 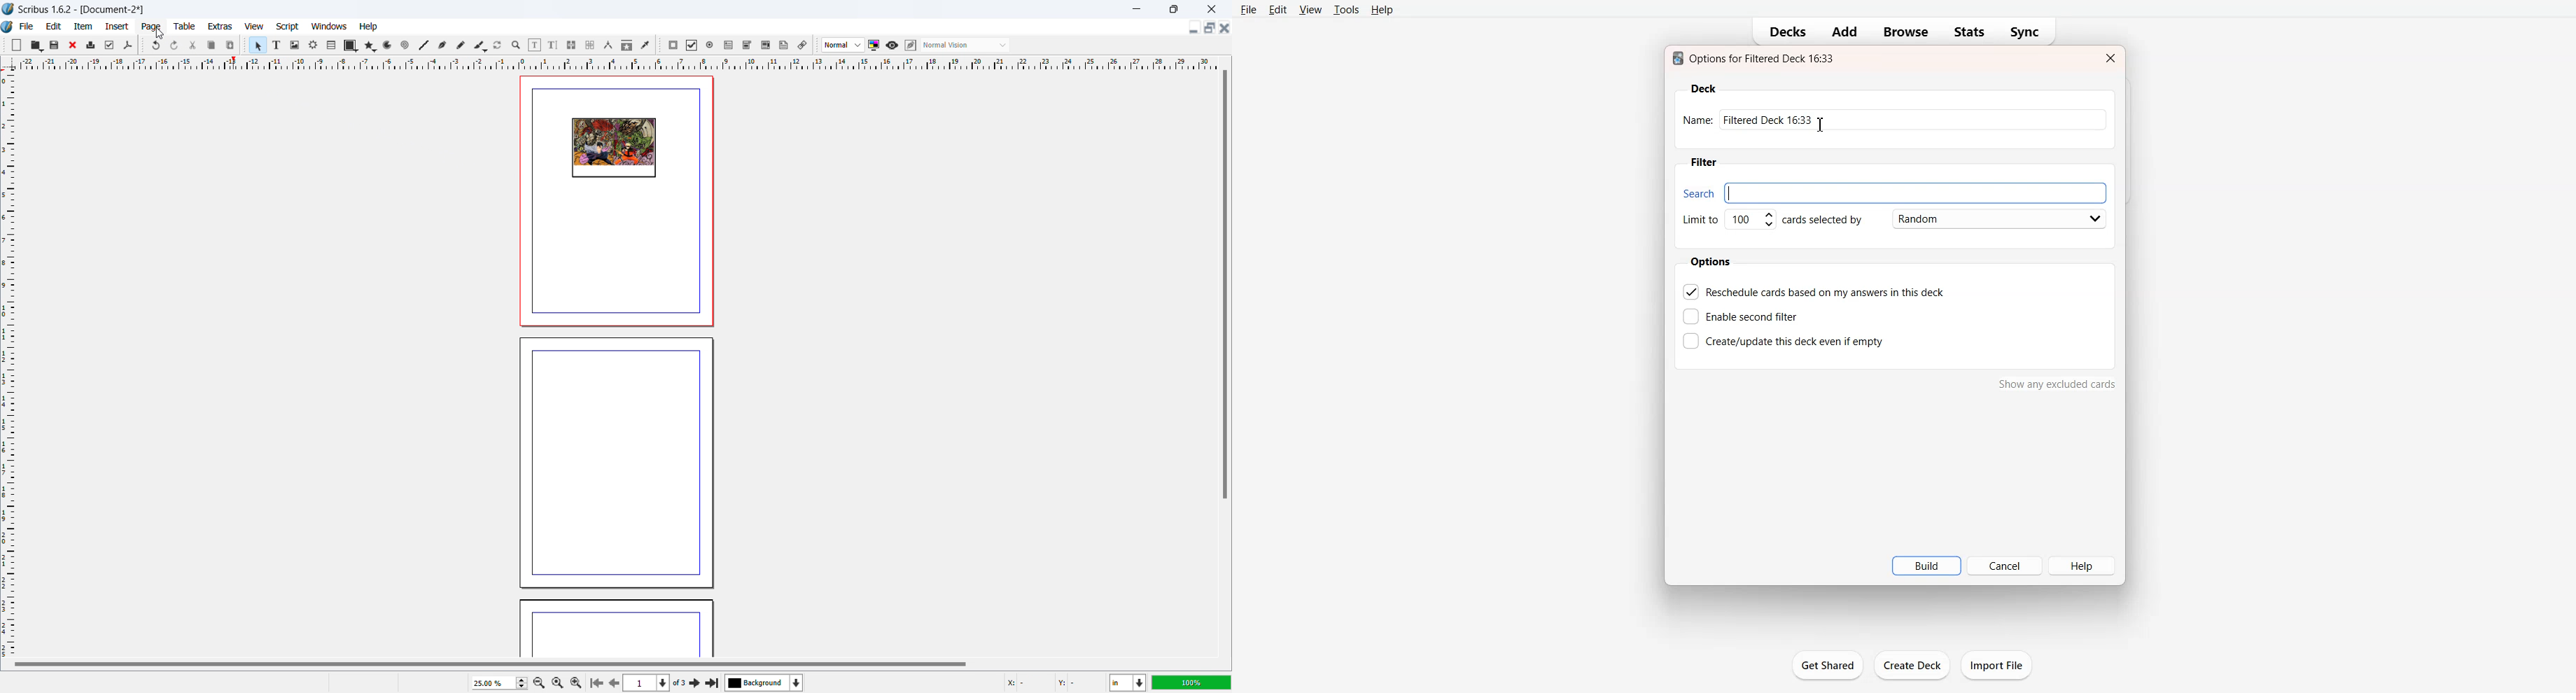 I want to click on zoom out by the stepping value in tool preference, so click(x=538, y=682).